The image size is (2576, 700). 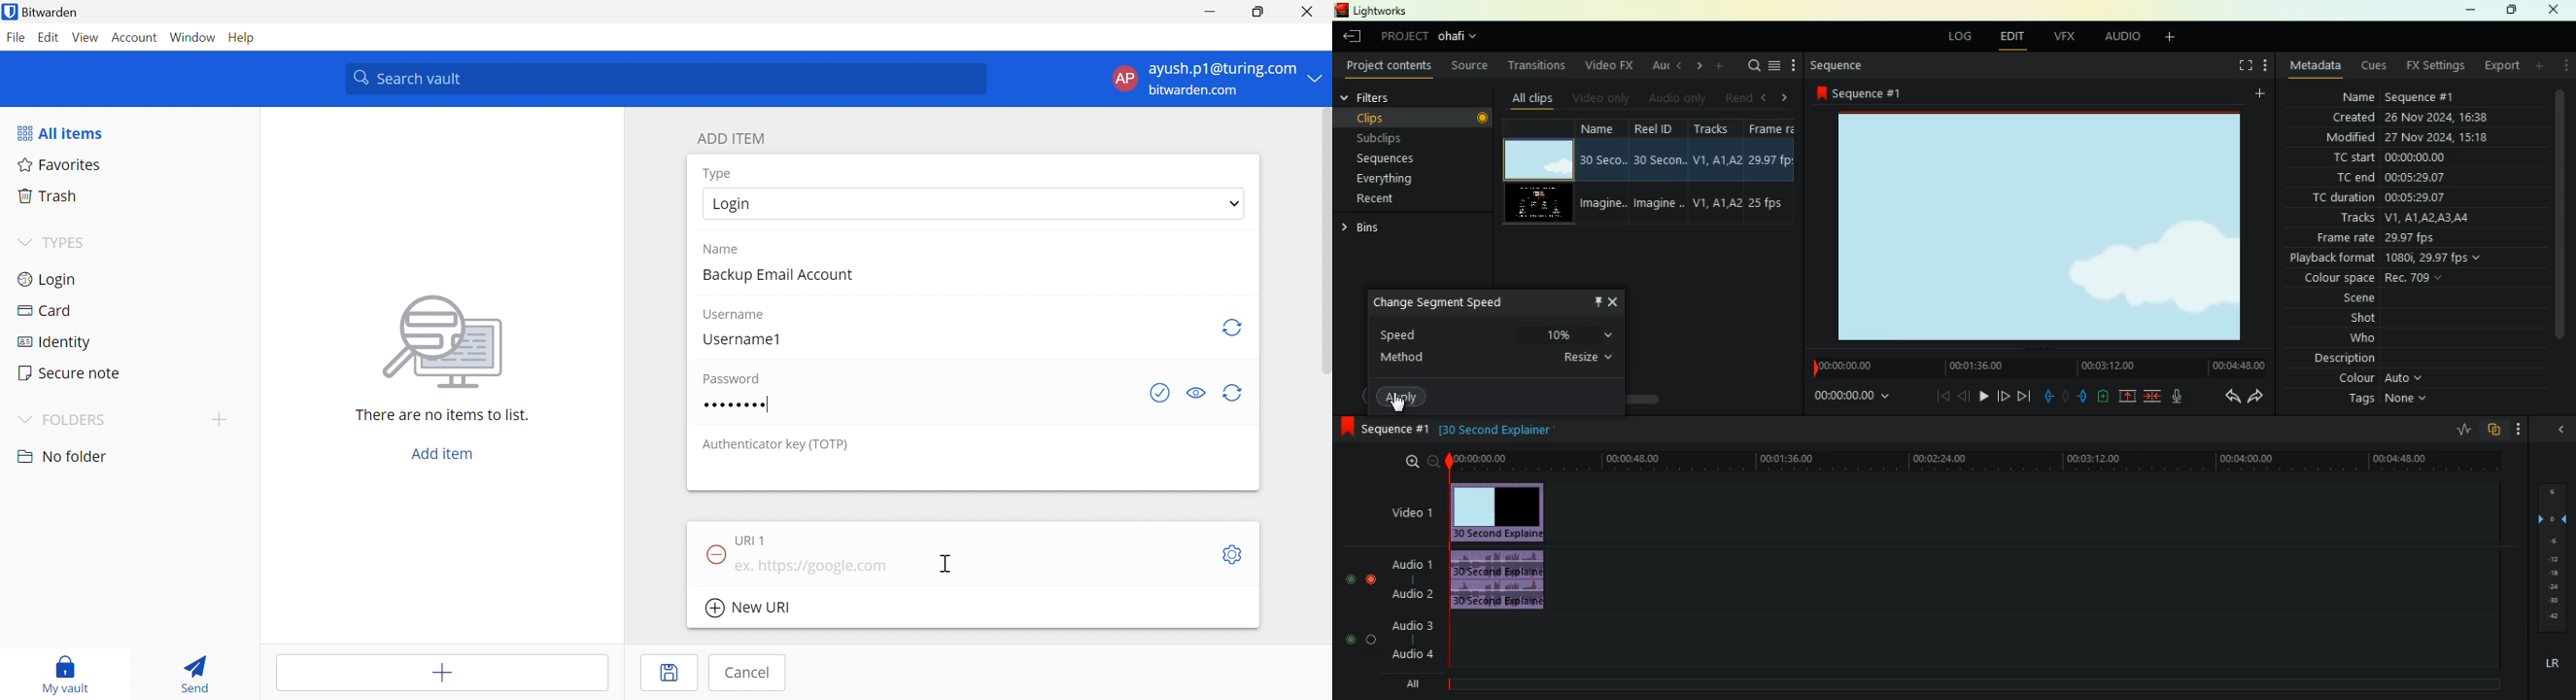 I want to click on log, so click(x=1963, y=37).